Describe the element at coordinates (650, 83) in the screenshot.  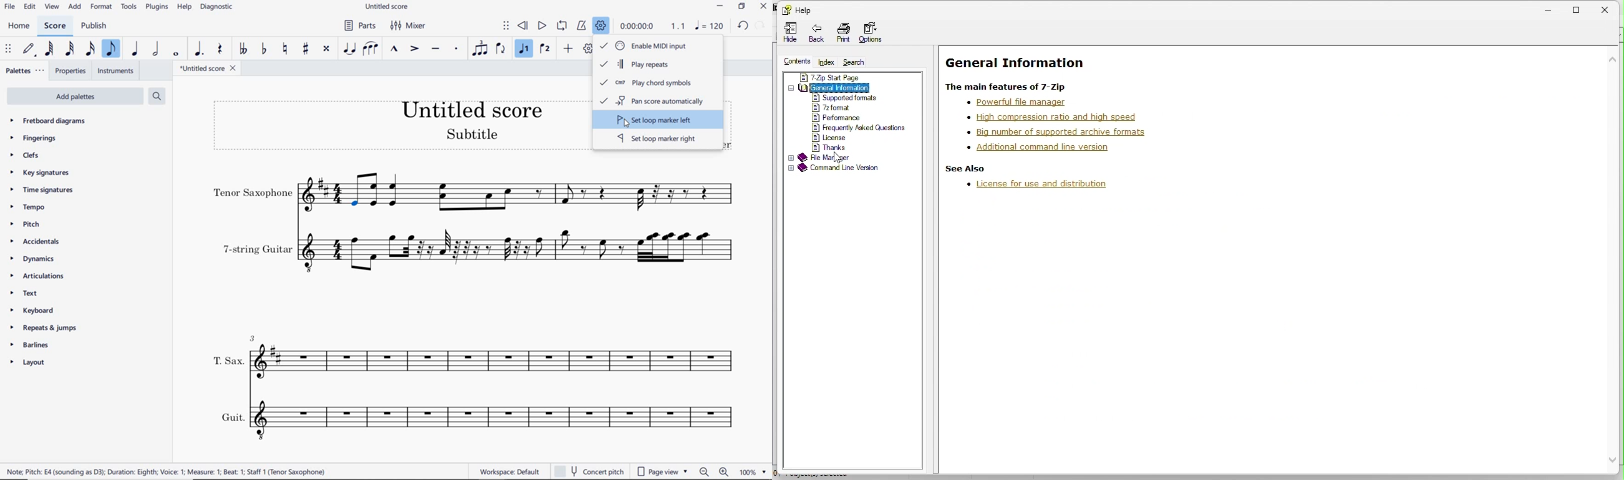
I see `play chord symbols` at that location.